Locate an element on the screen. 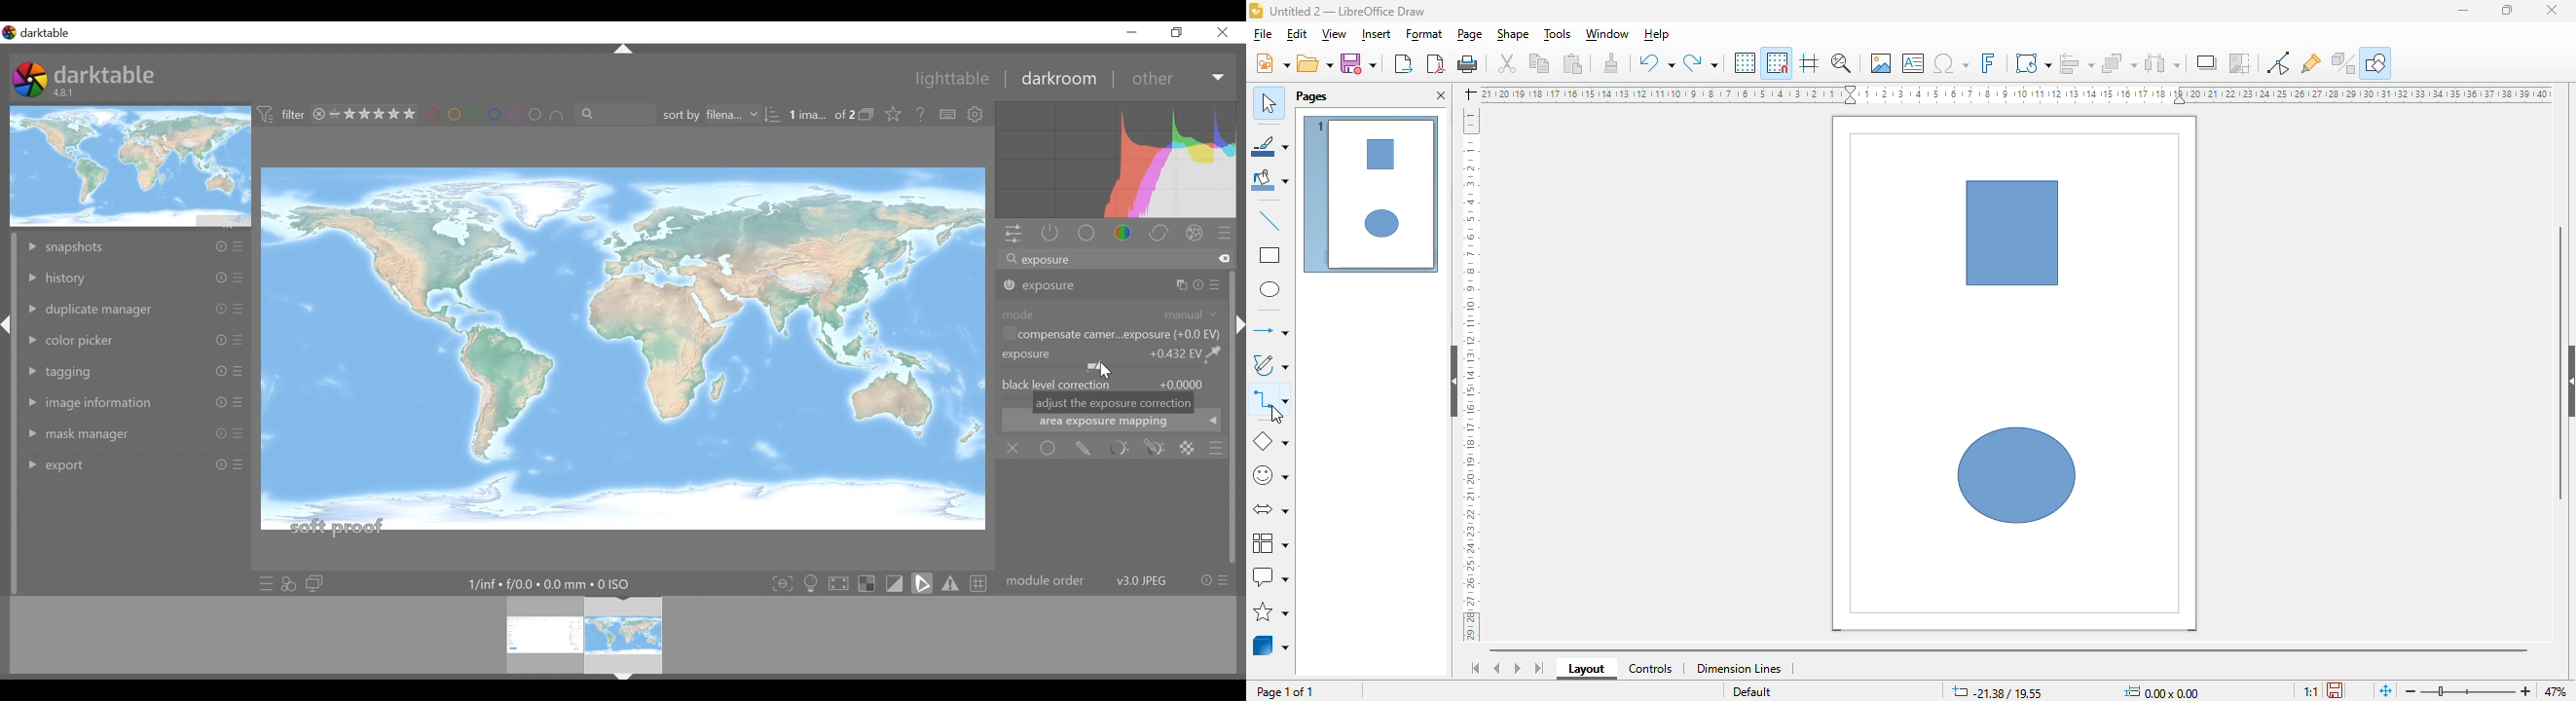 This screenshot has width=2576, height=728. window is located at coordinates (1607, 34).